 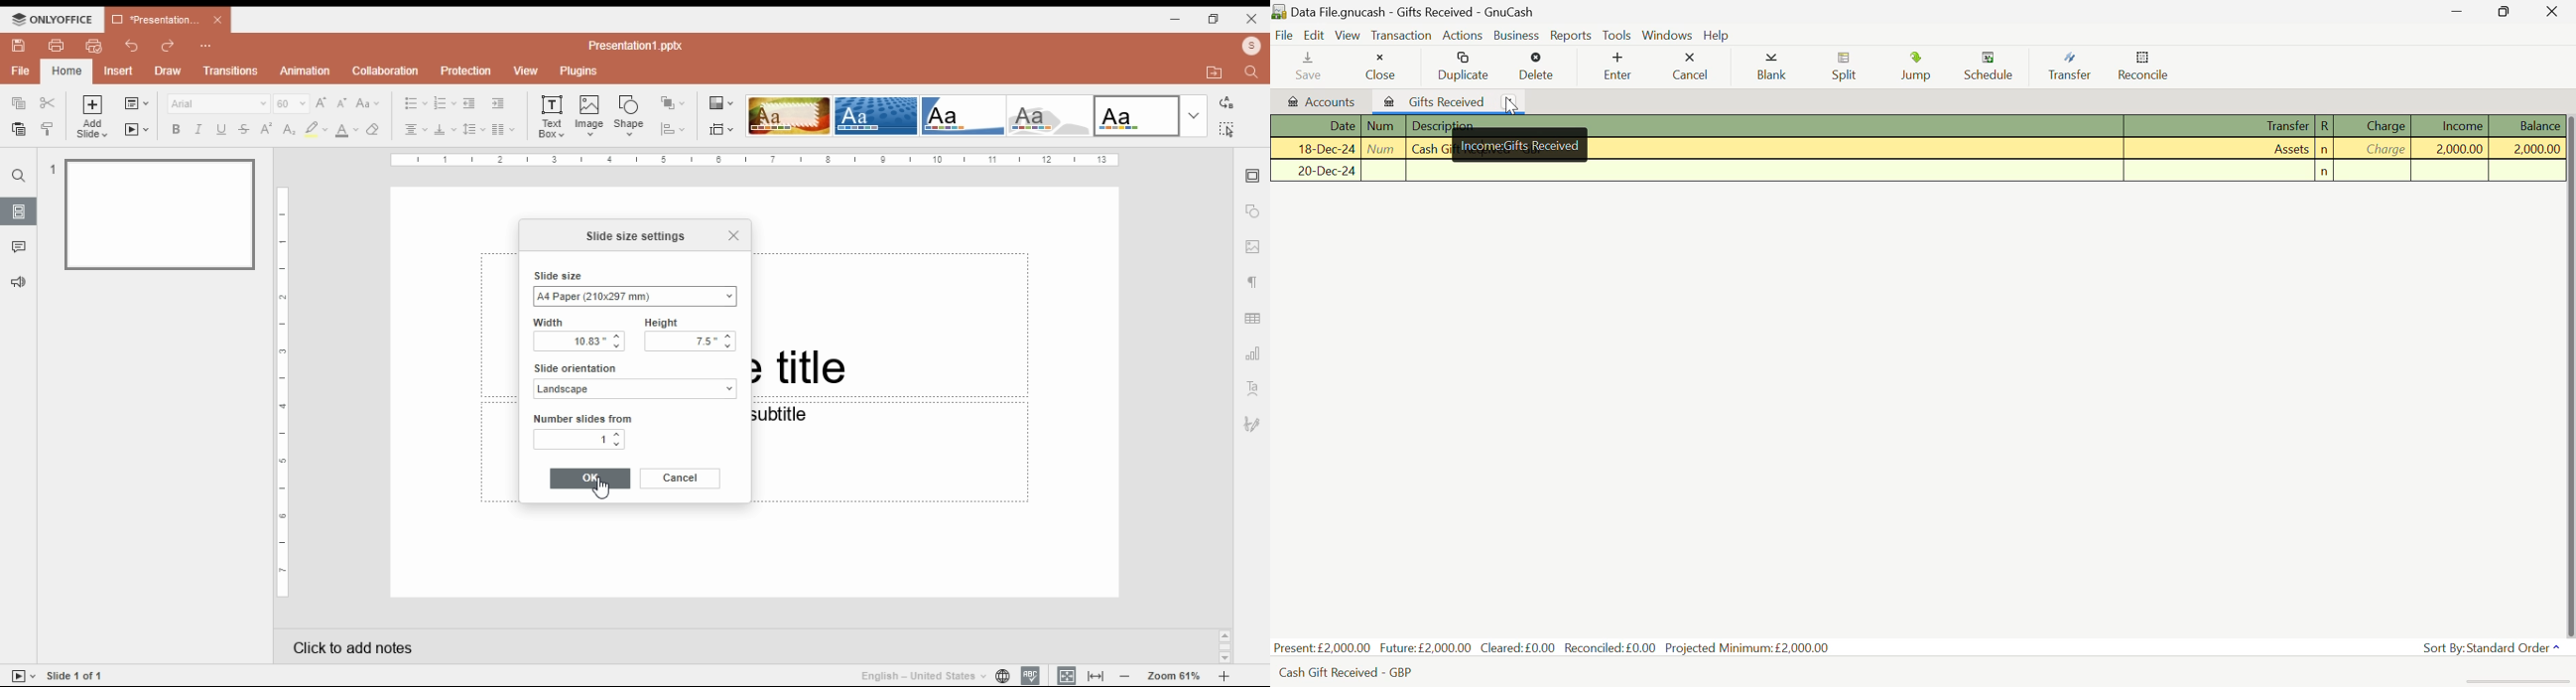 What do you see at coordinates (1384, 171) in the screenshot?
I see `Num` at bounding box center [1384, 171].